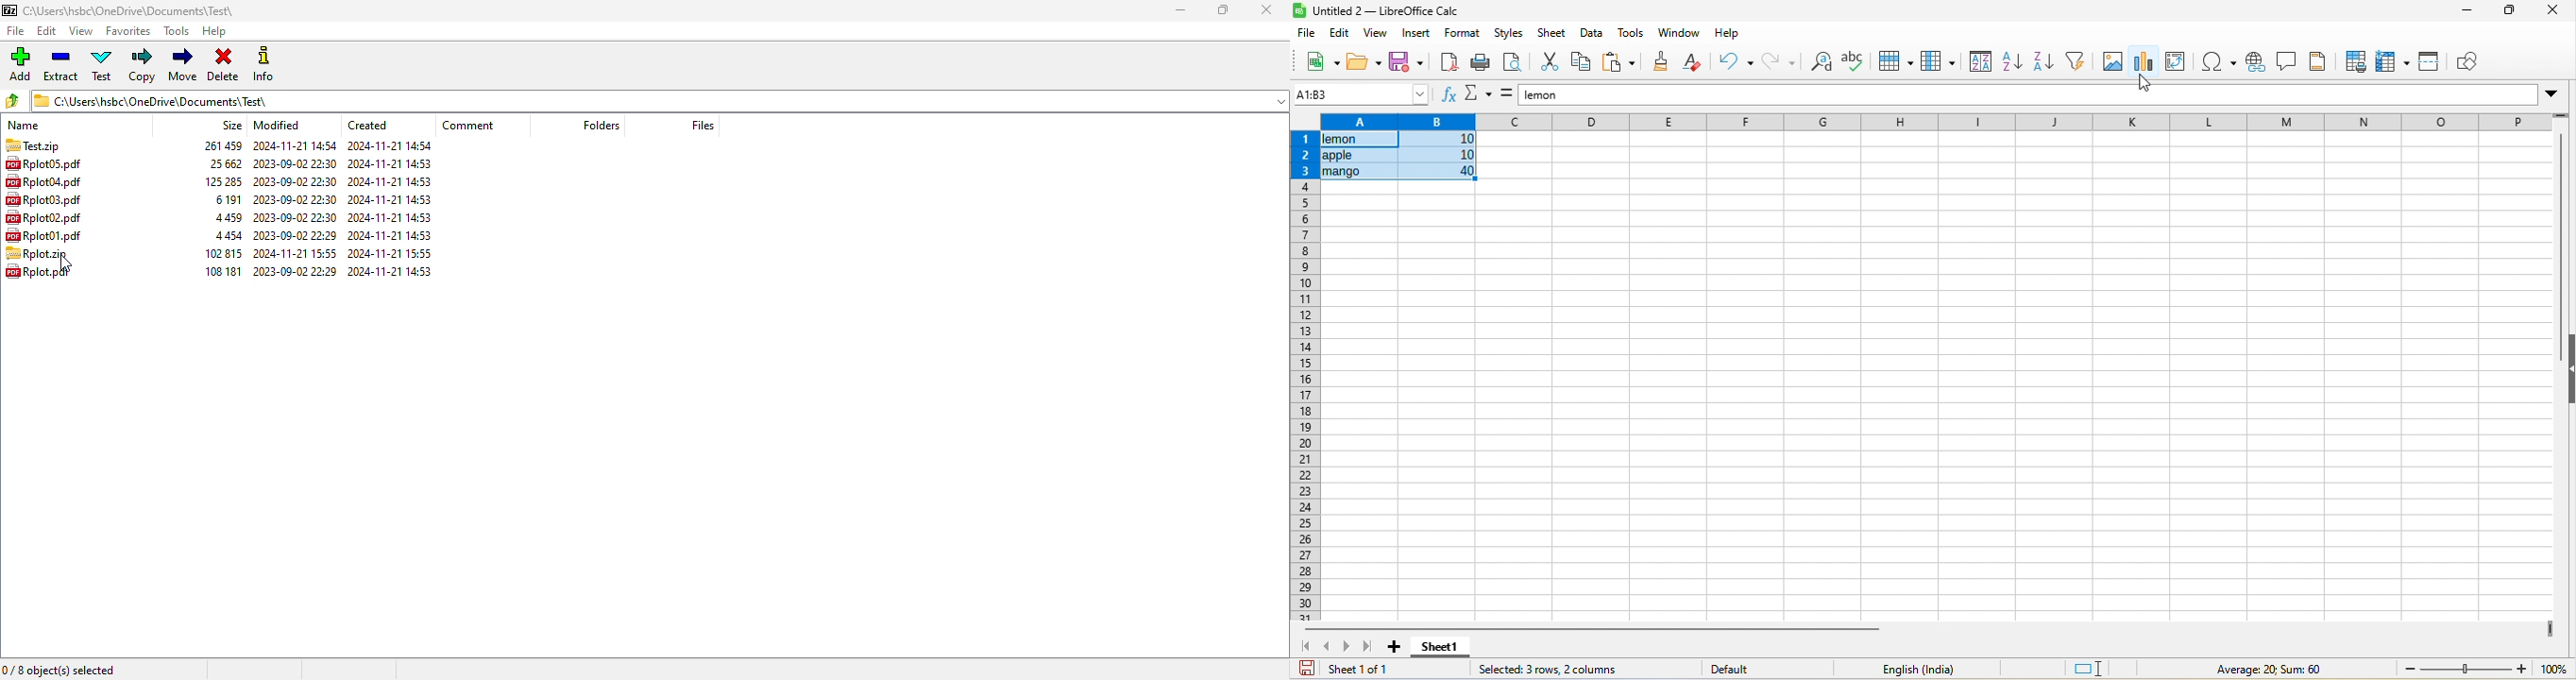 Image resolution: width=2576 pixels, height=700 pixels. Describe the element at coordinates (2472, 62) in the screenshot. I see `draw function` at that location.